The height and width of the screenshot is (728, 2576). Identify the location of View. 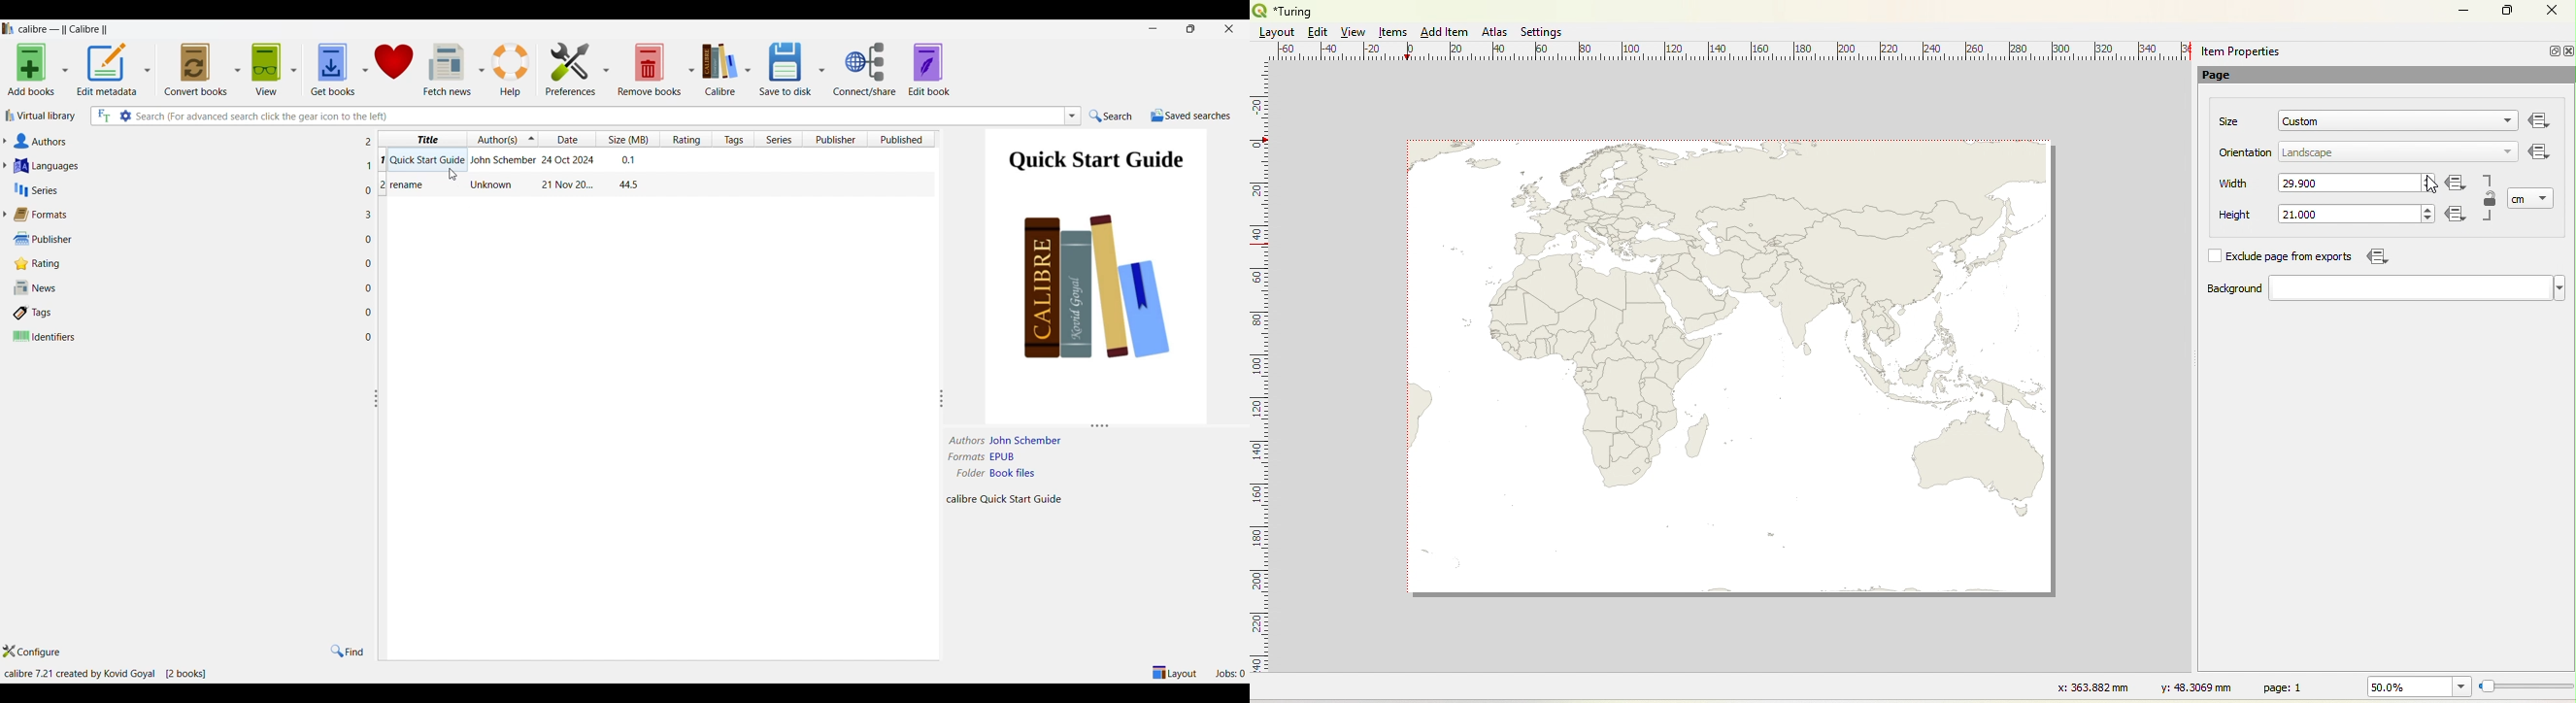
(266, 70).